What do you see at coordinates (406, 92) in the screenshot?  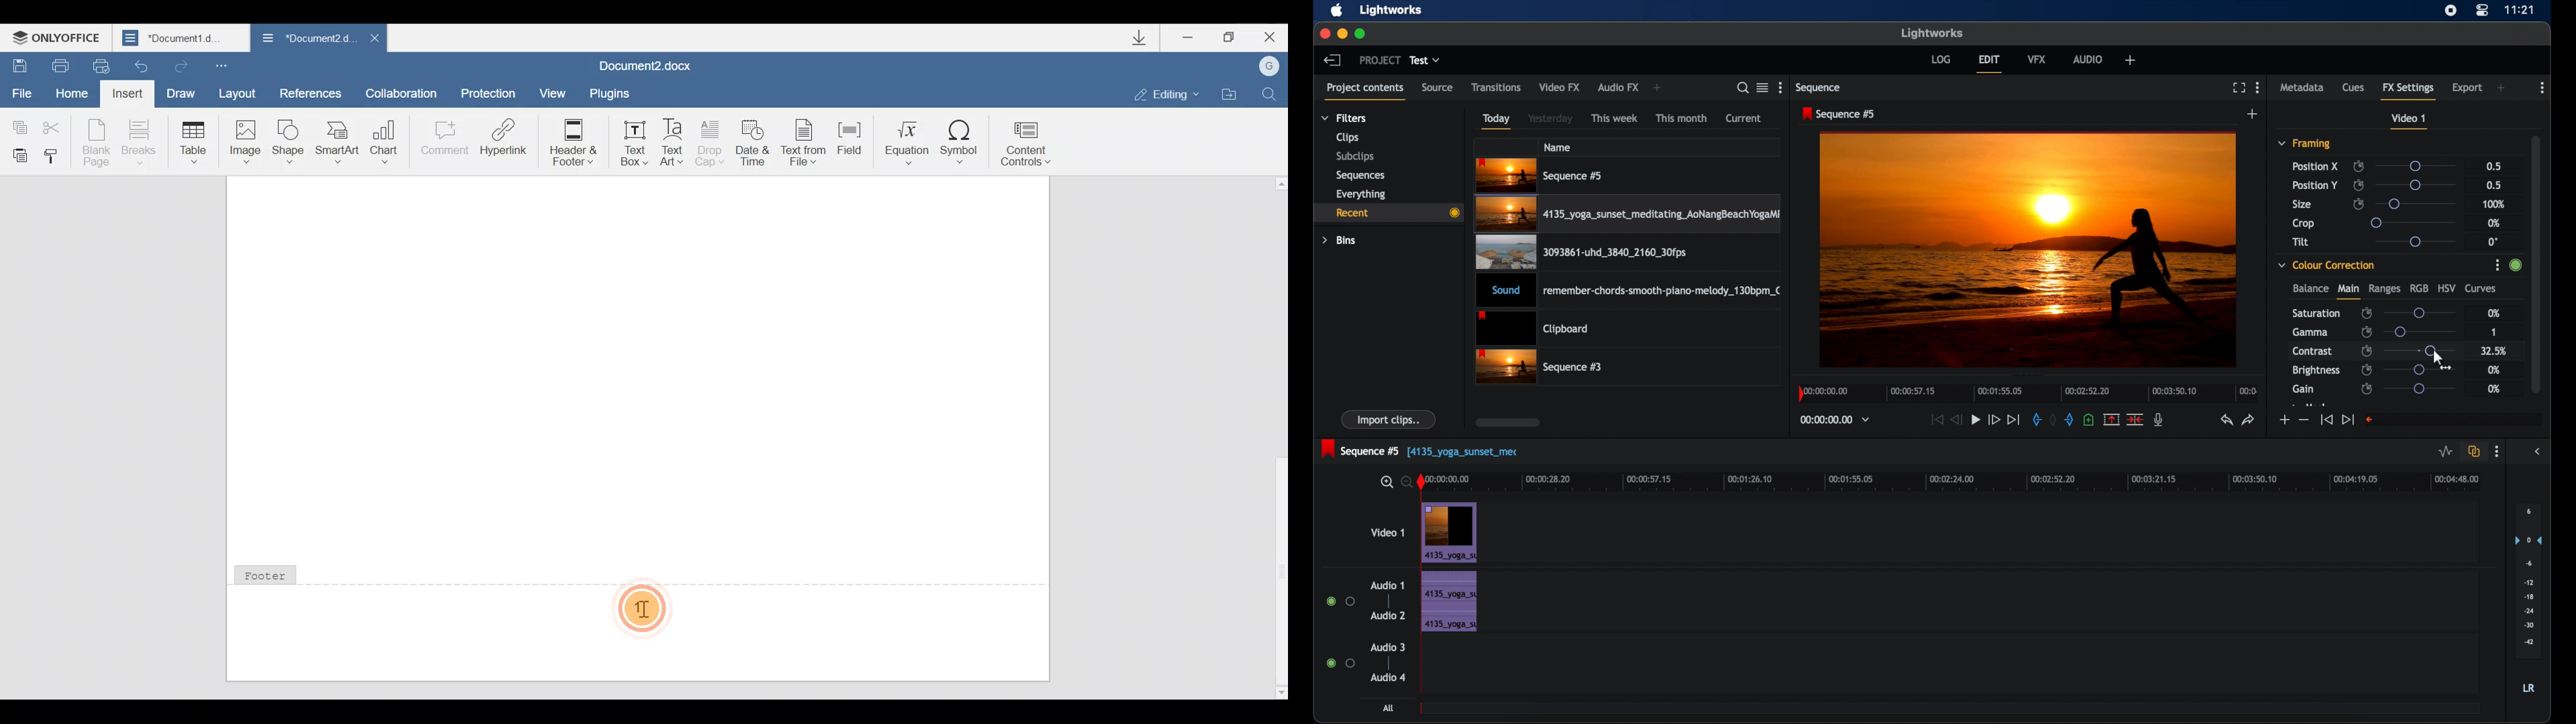 I see `Collaboration` at bounding box center [406, 92].